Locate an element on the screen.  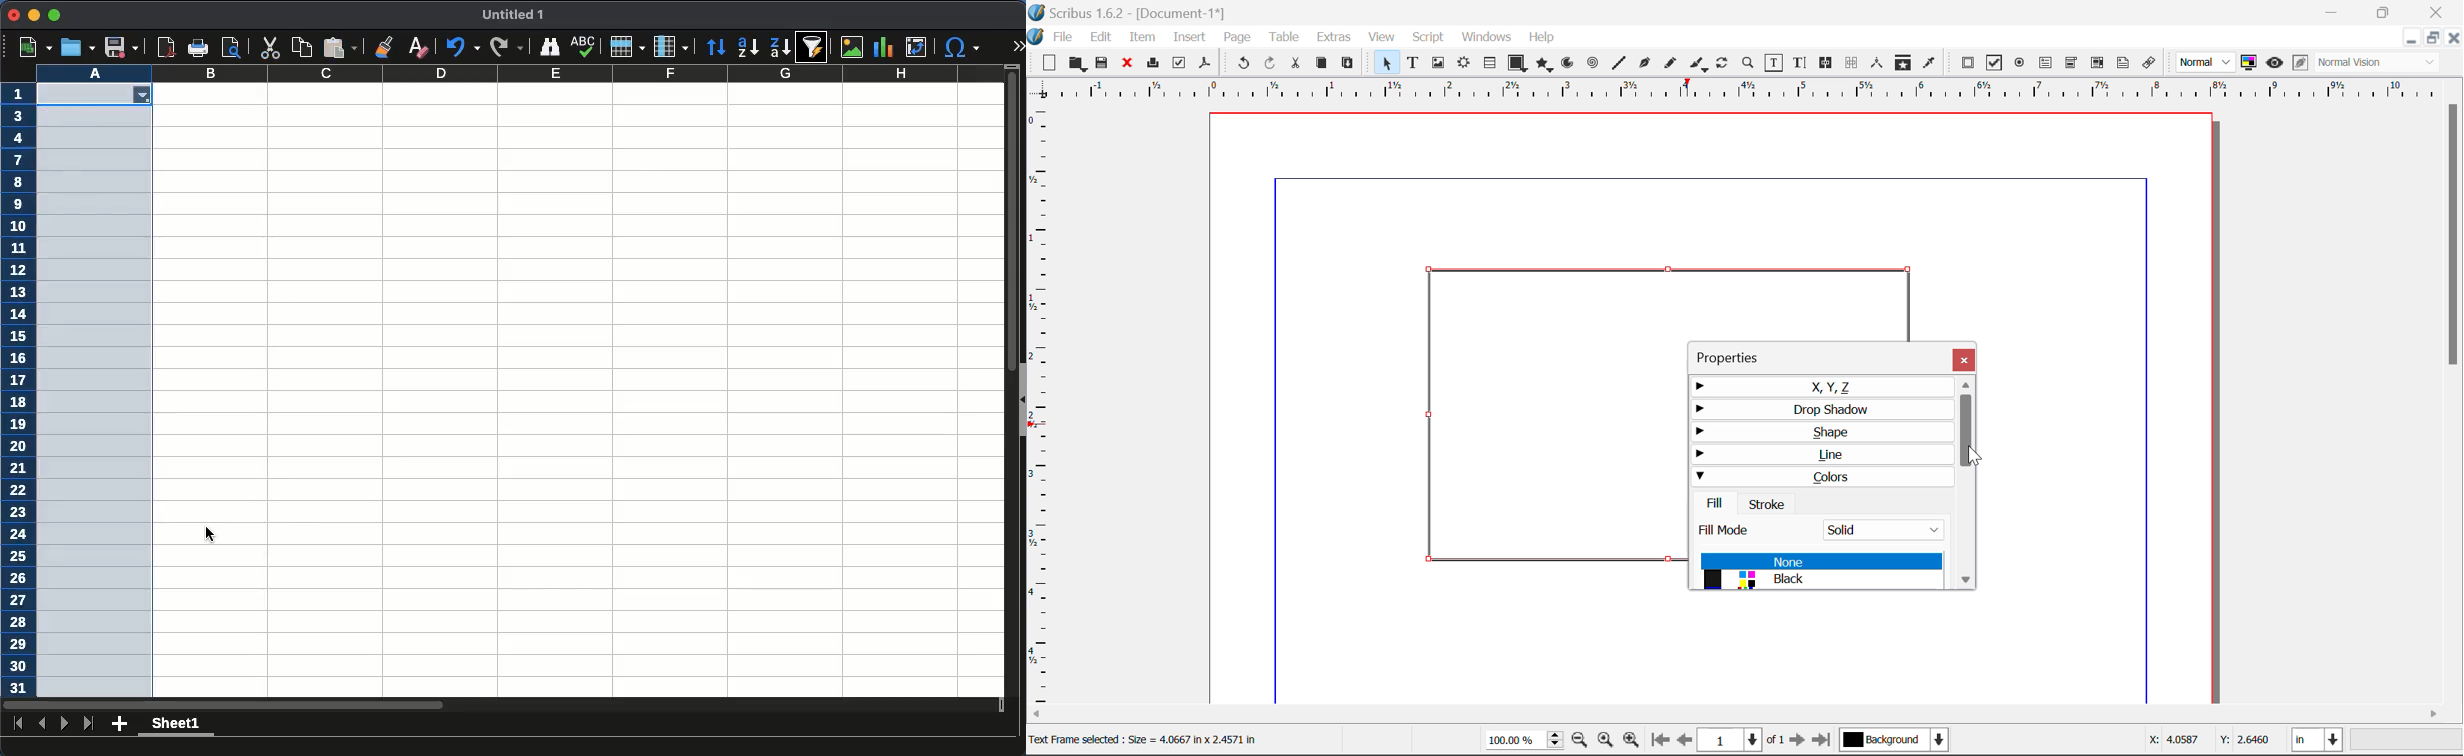
Link Frames is located at coordinates (1826, 63).